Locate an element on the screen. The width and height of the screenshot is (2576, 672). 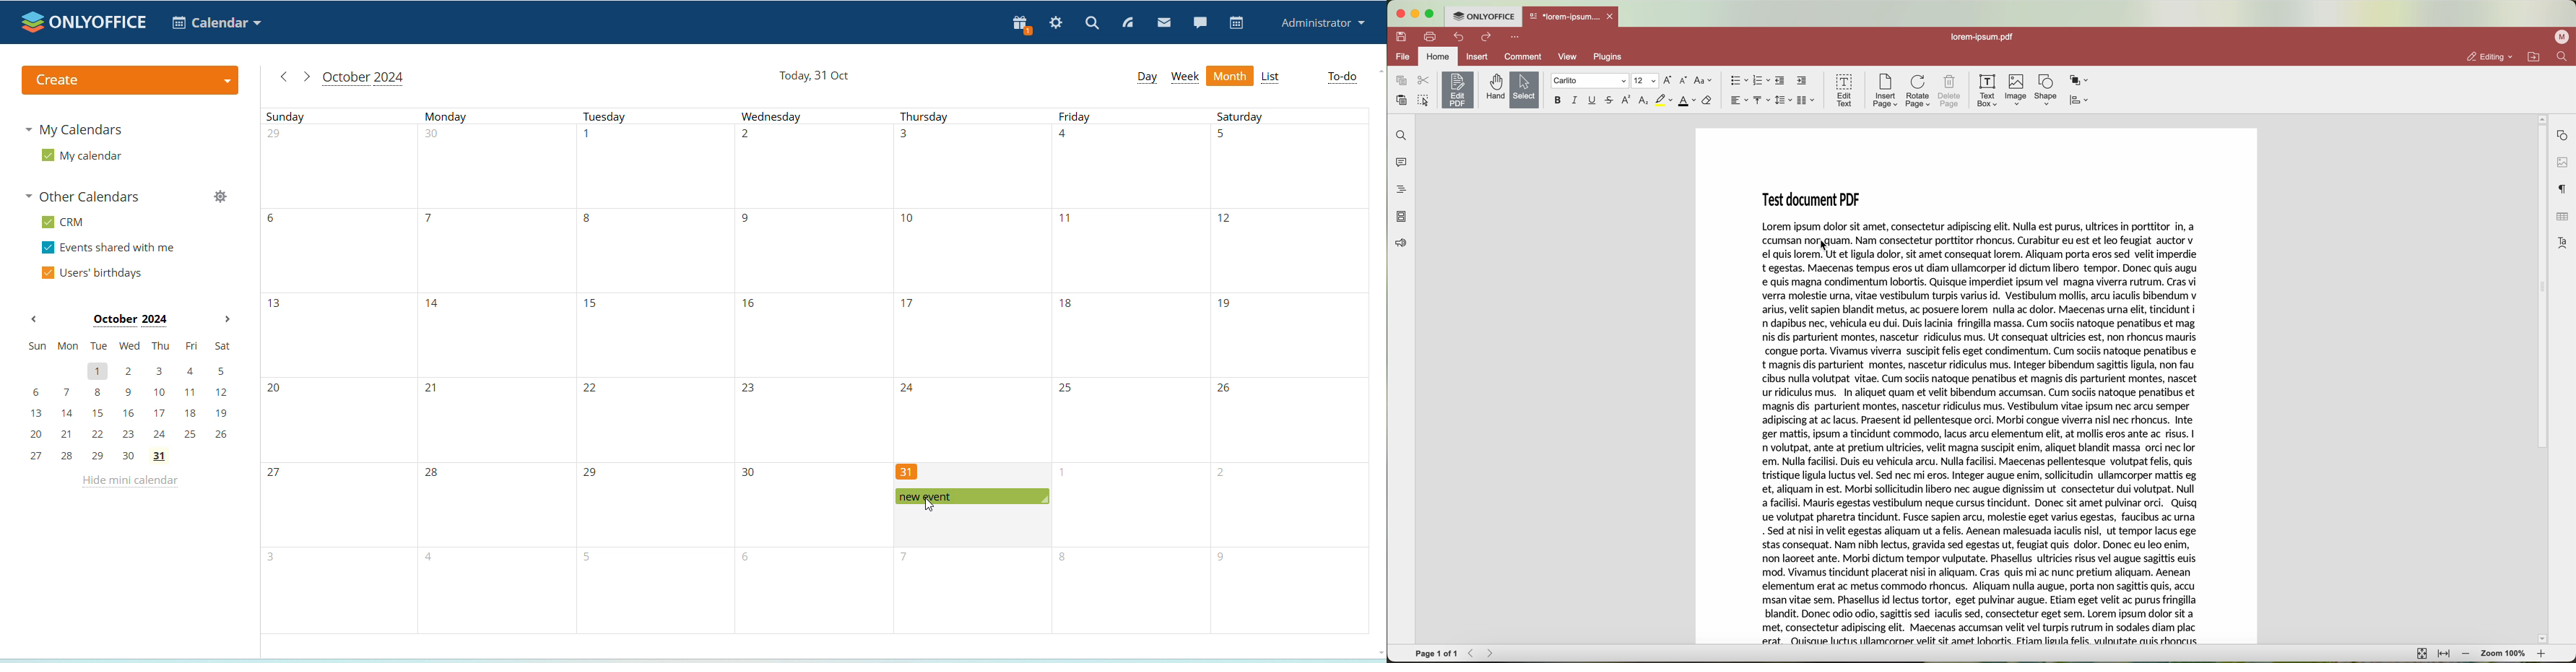
zoom in is located at coordinates (2544, 654).